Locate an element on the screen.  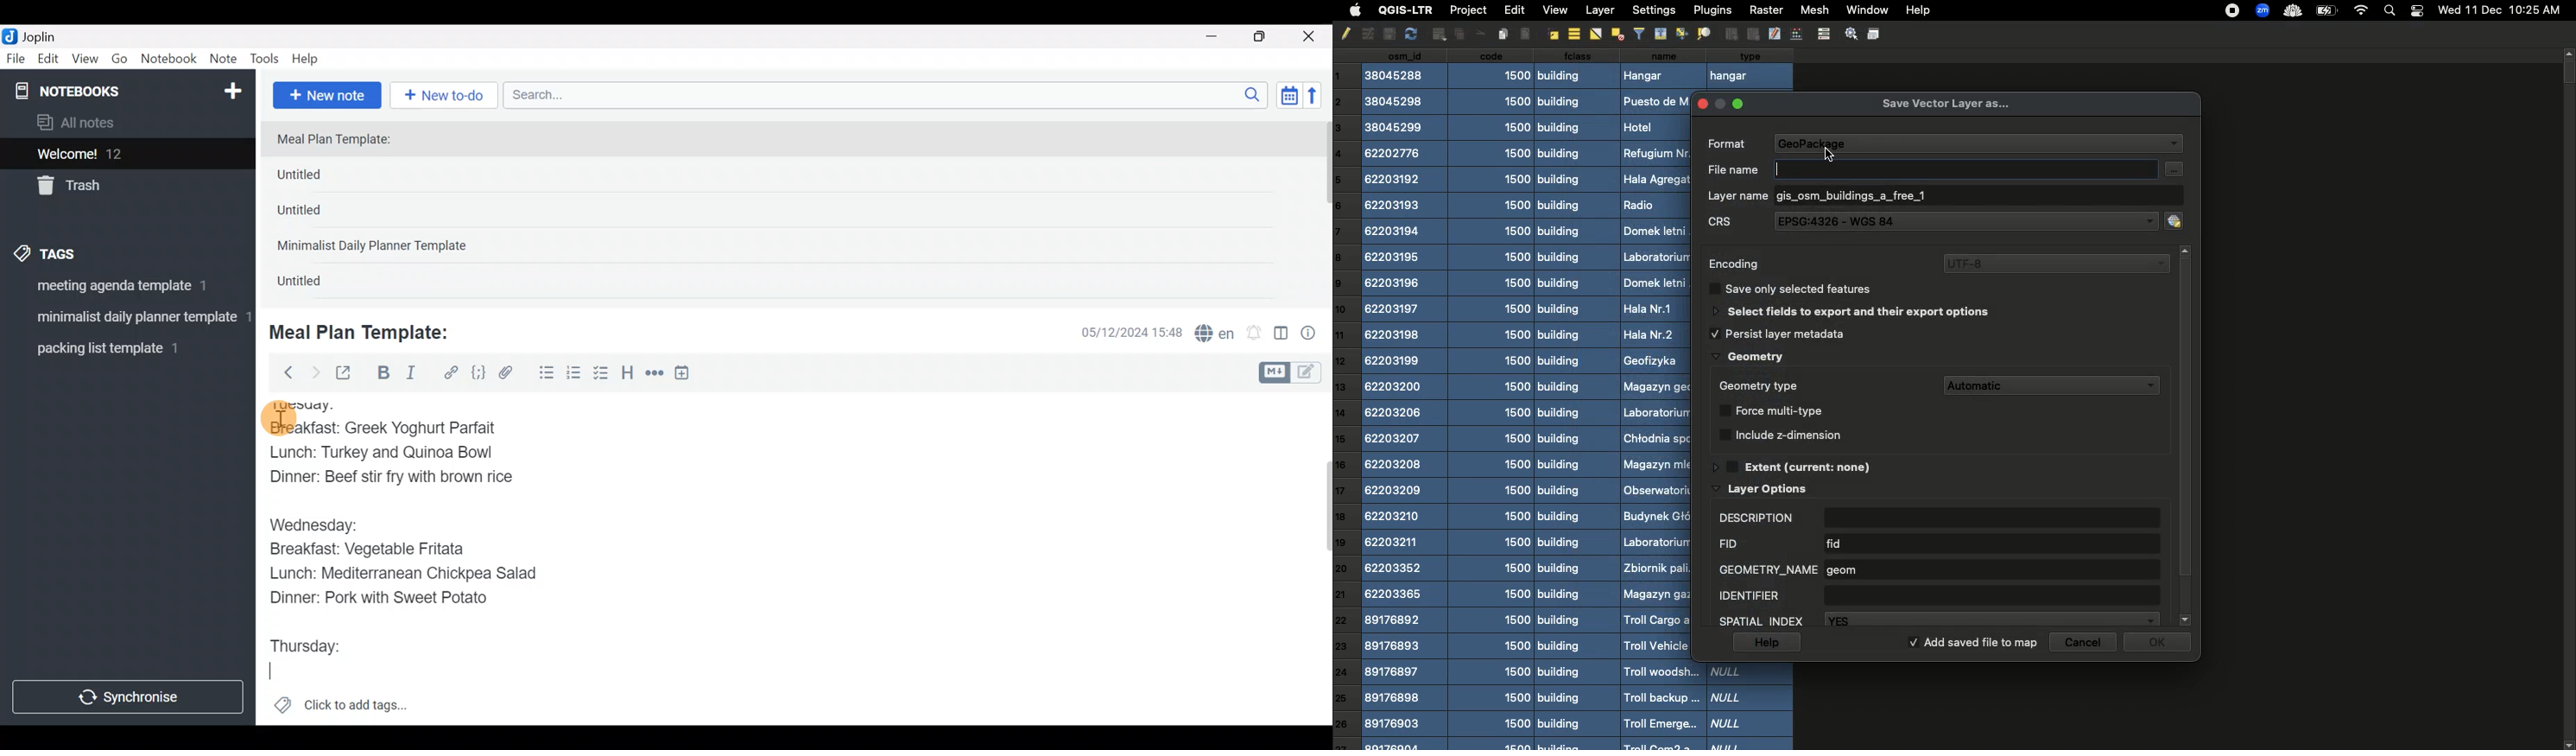
Mesh is located at coordinates (1812, 10).